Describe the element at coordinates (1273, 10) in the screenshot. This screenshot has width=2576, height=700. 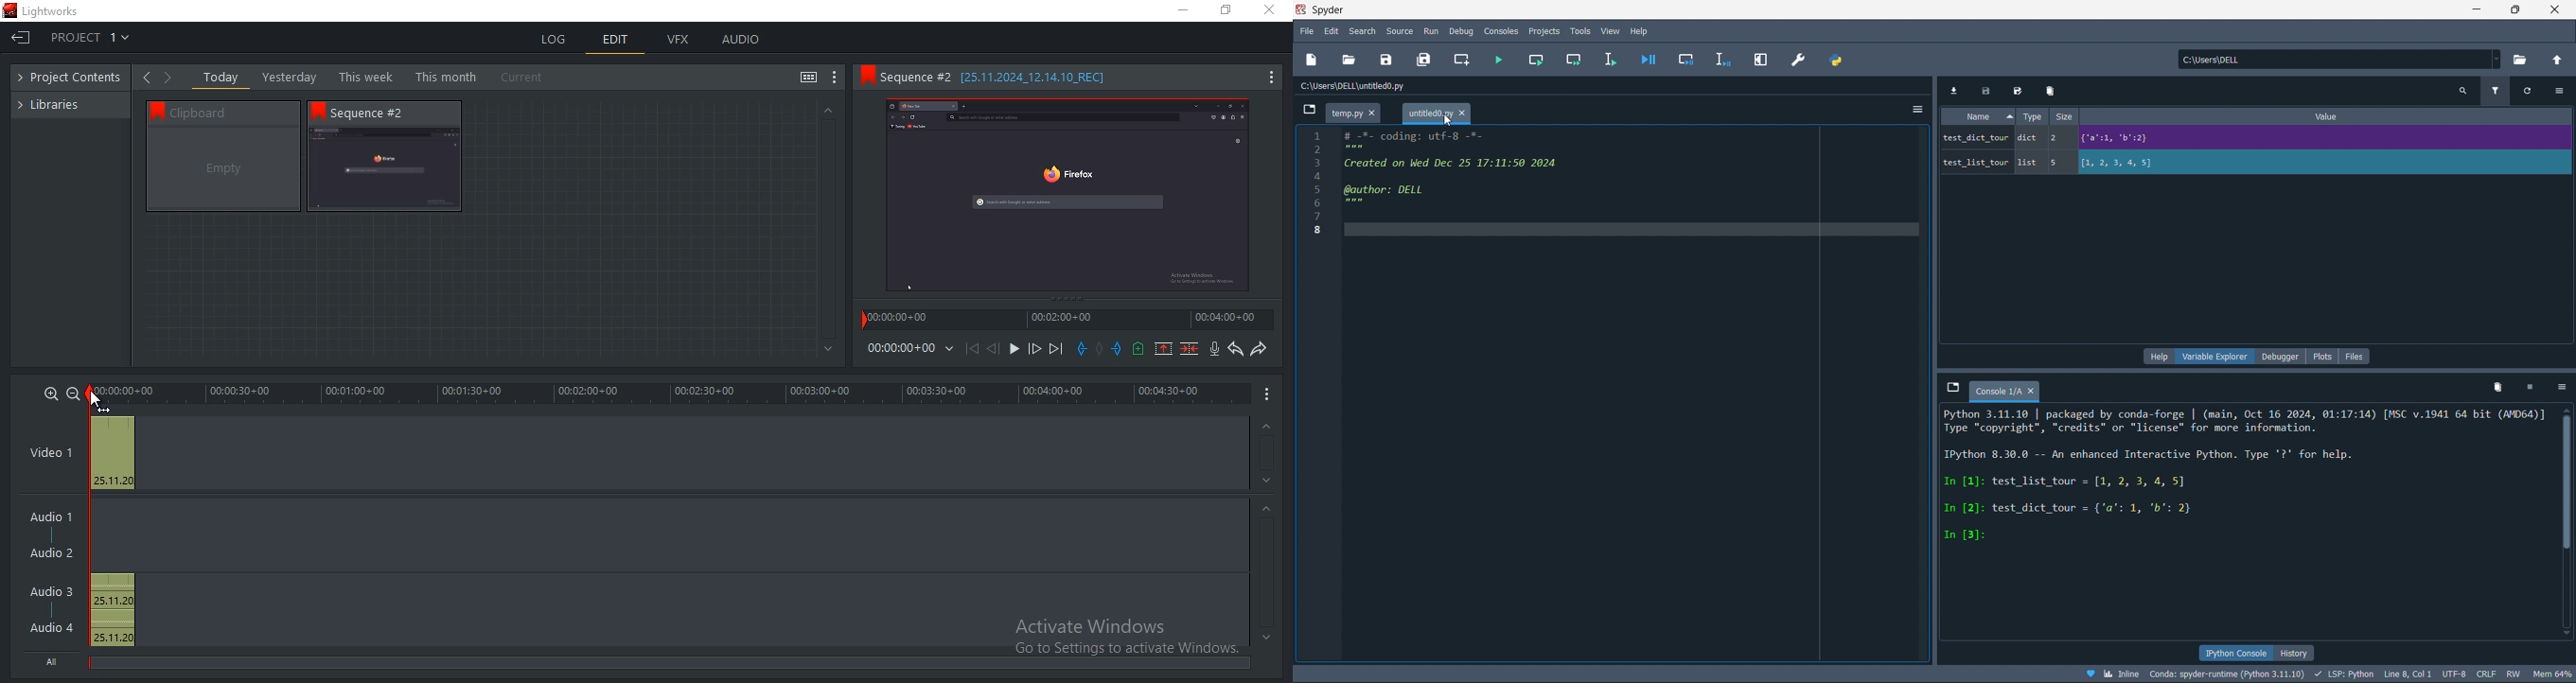
I see `Close` at that location.